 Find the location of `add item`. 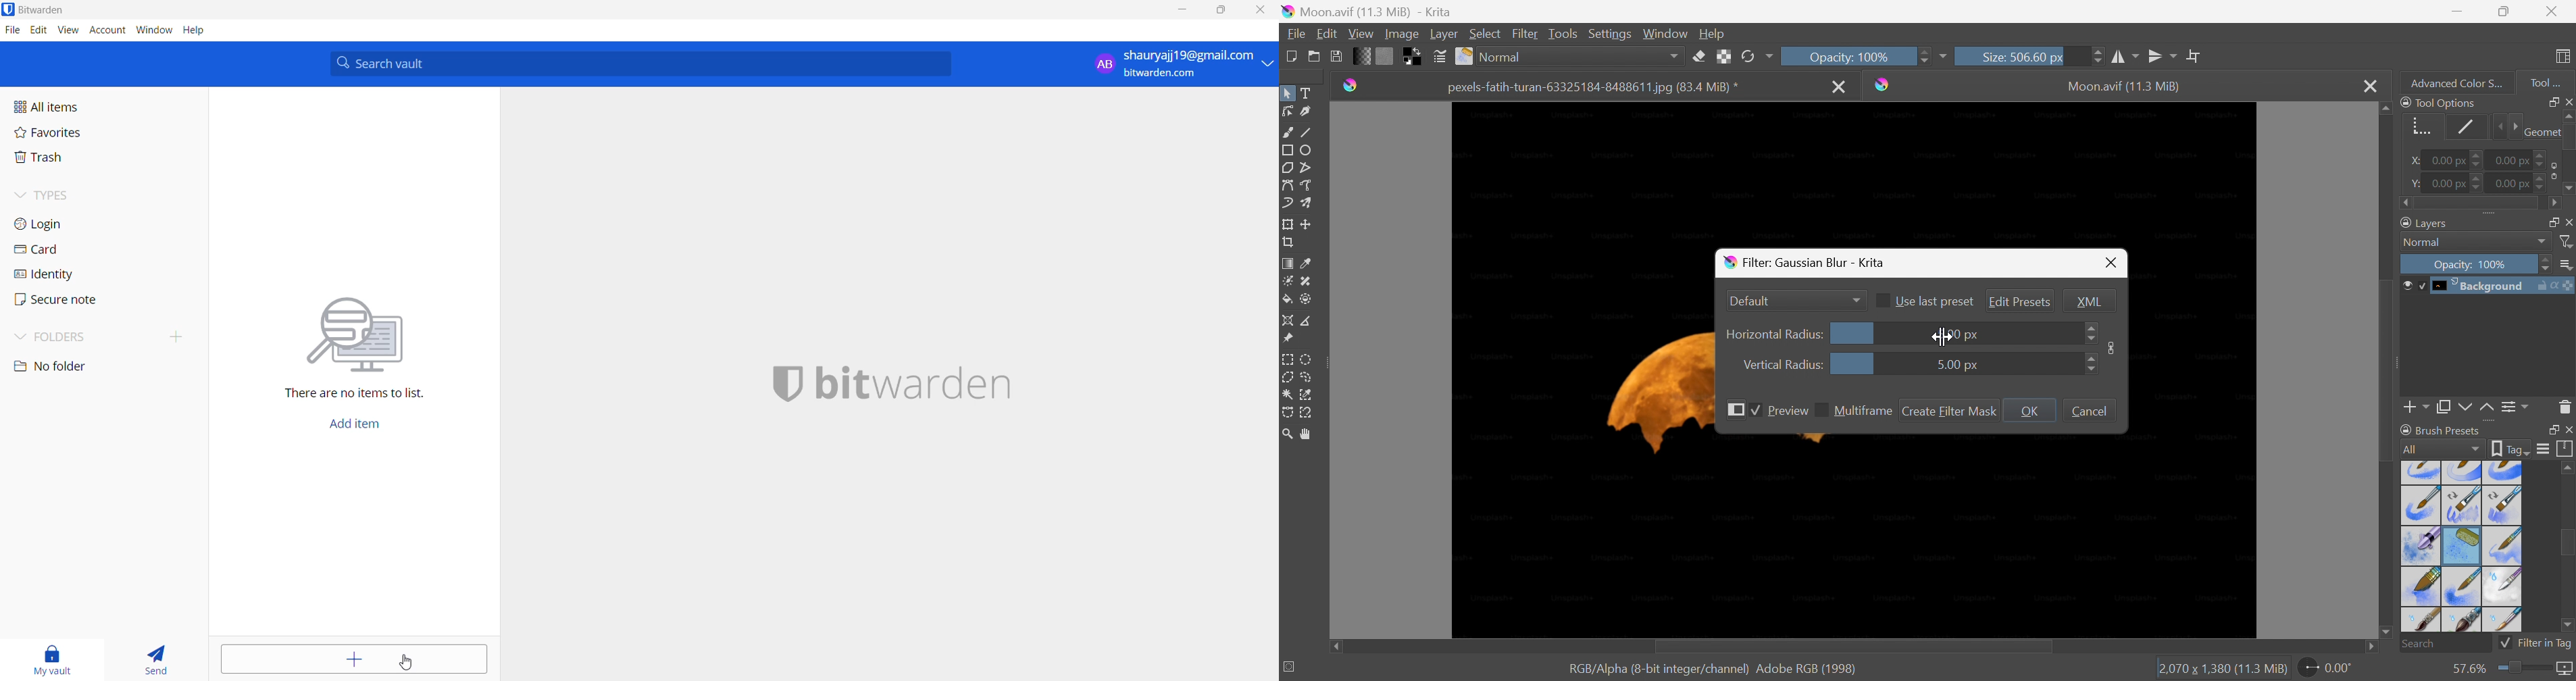

add item is located at coordinates (363, 423).